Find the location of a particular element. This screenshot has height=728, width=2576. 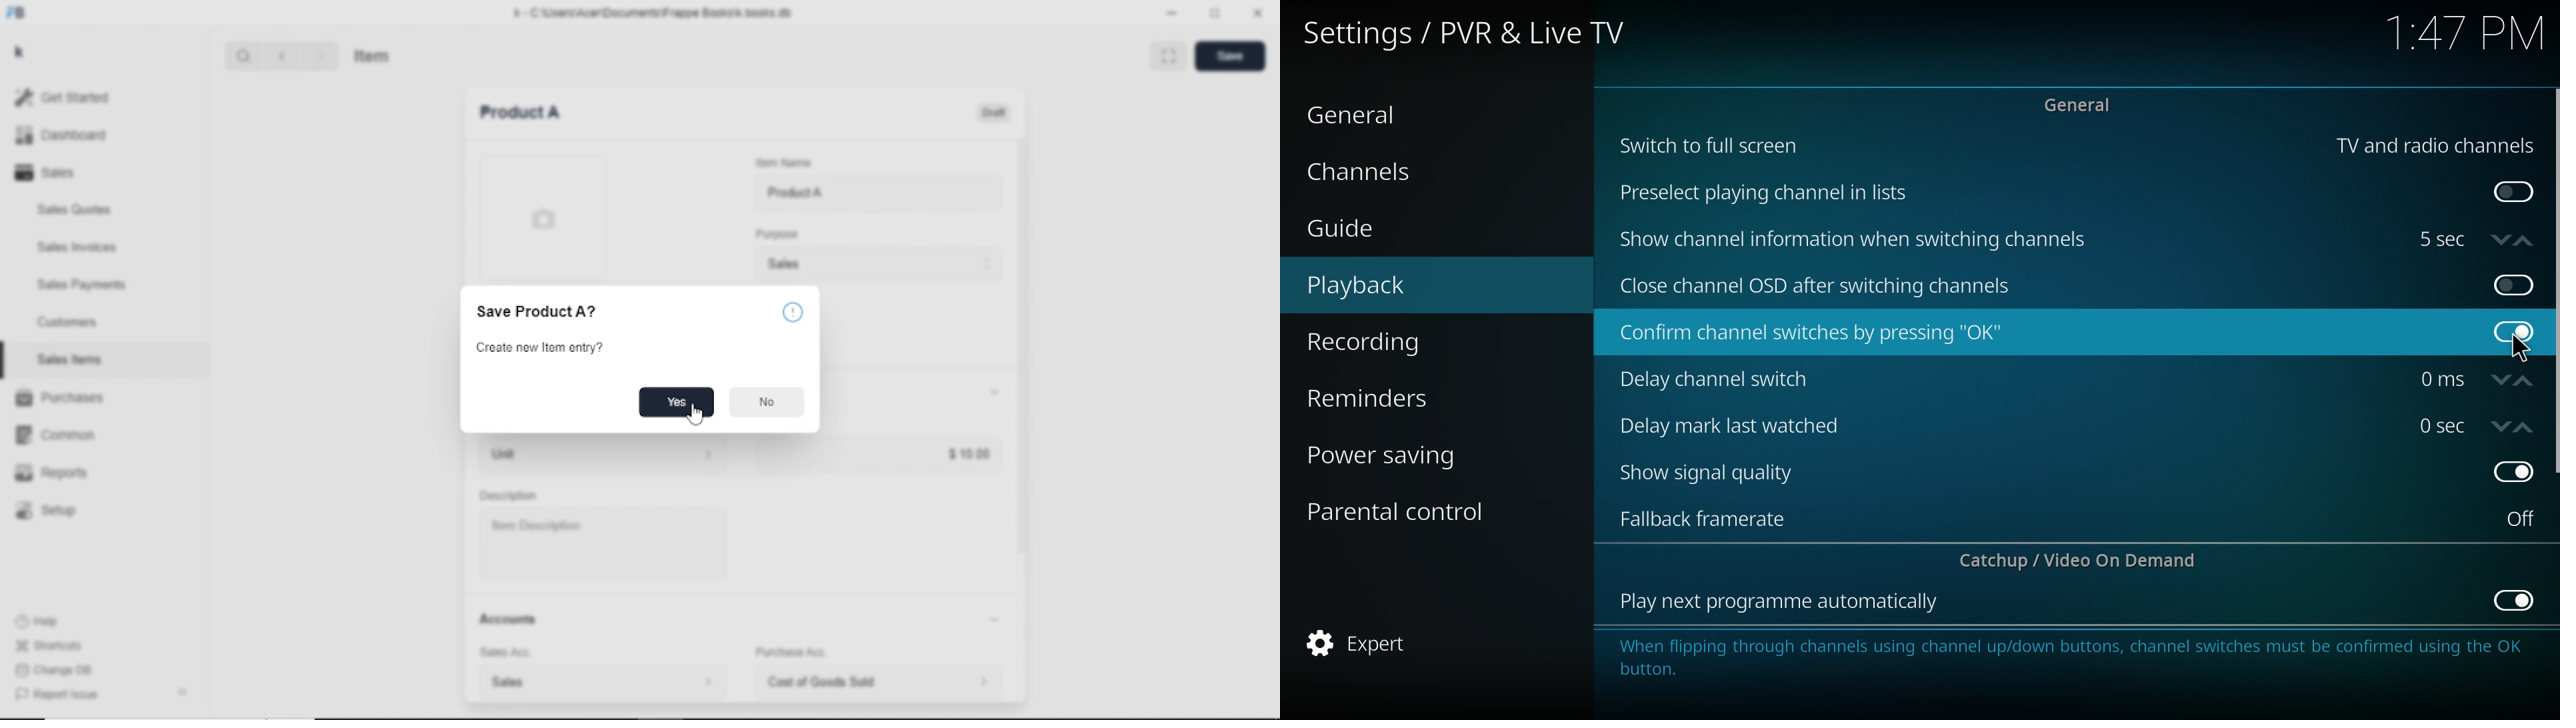

Save is located at coordinates (1231, 56).